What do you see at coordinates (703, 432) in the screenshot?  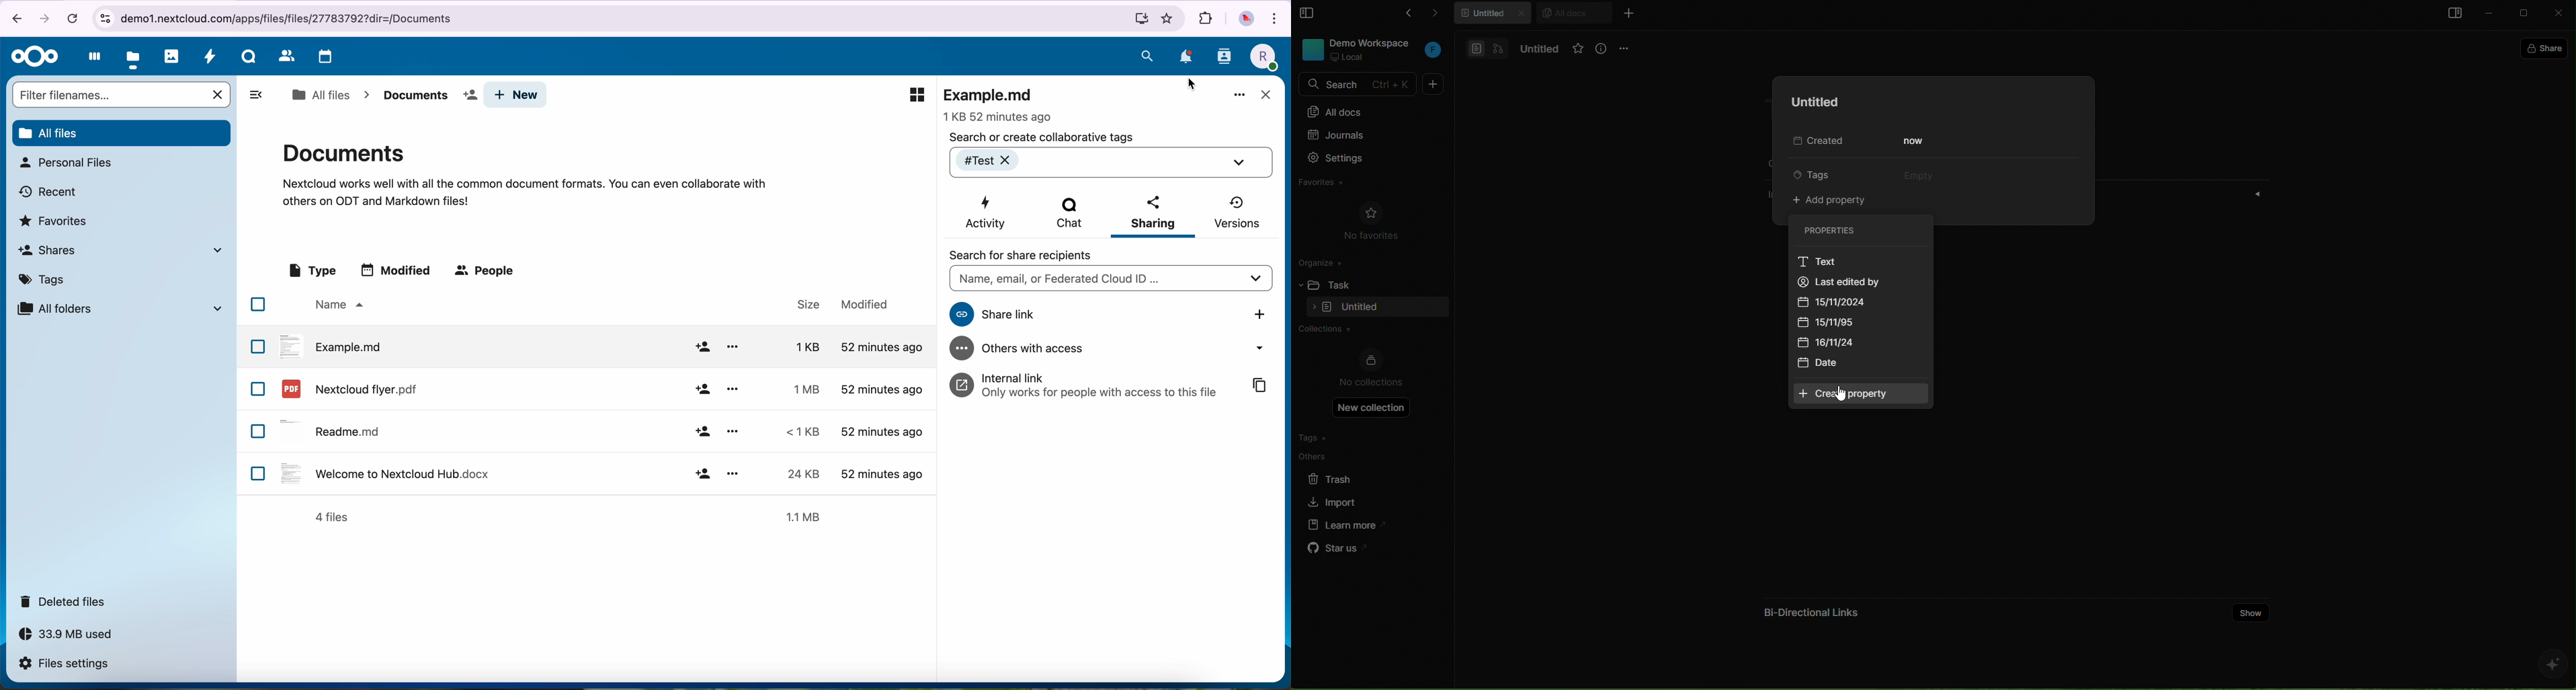 I see `add` at bounding box center [703, 432].